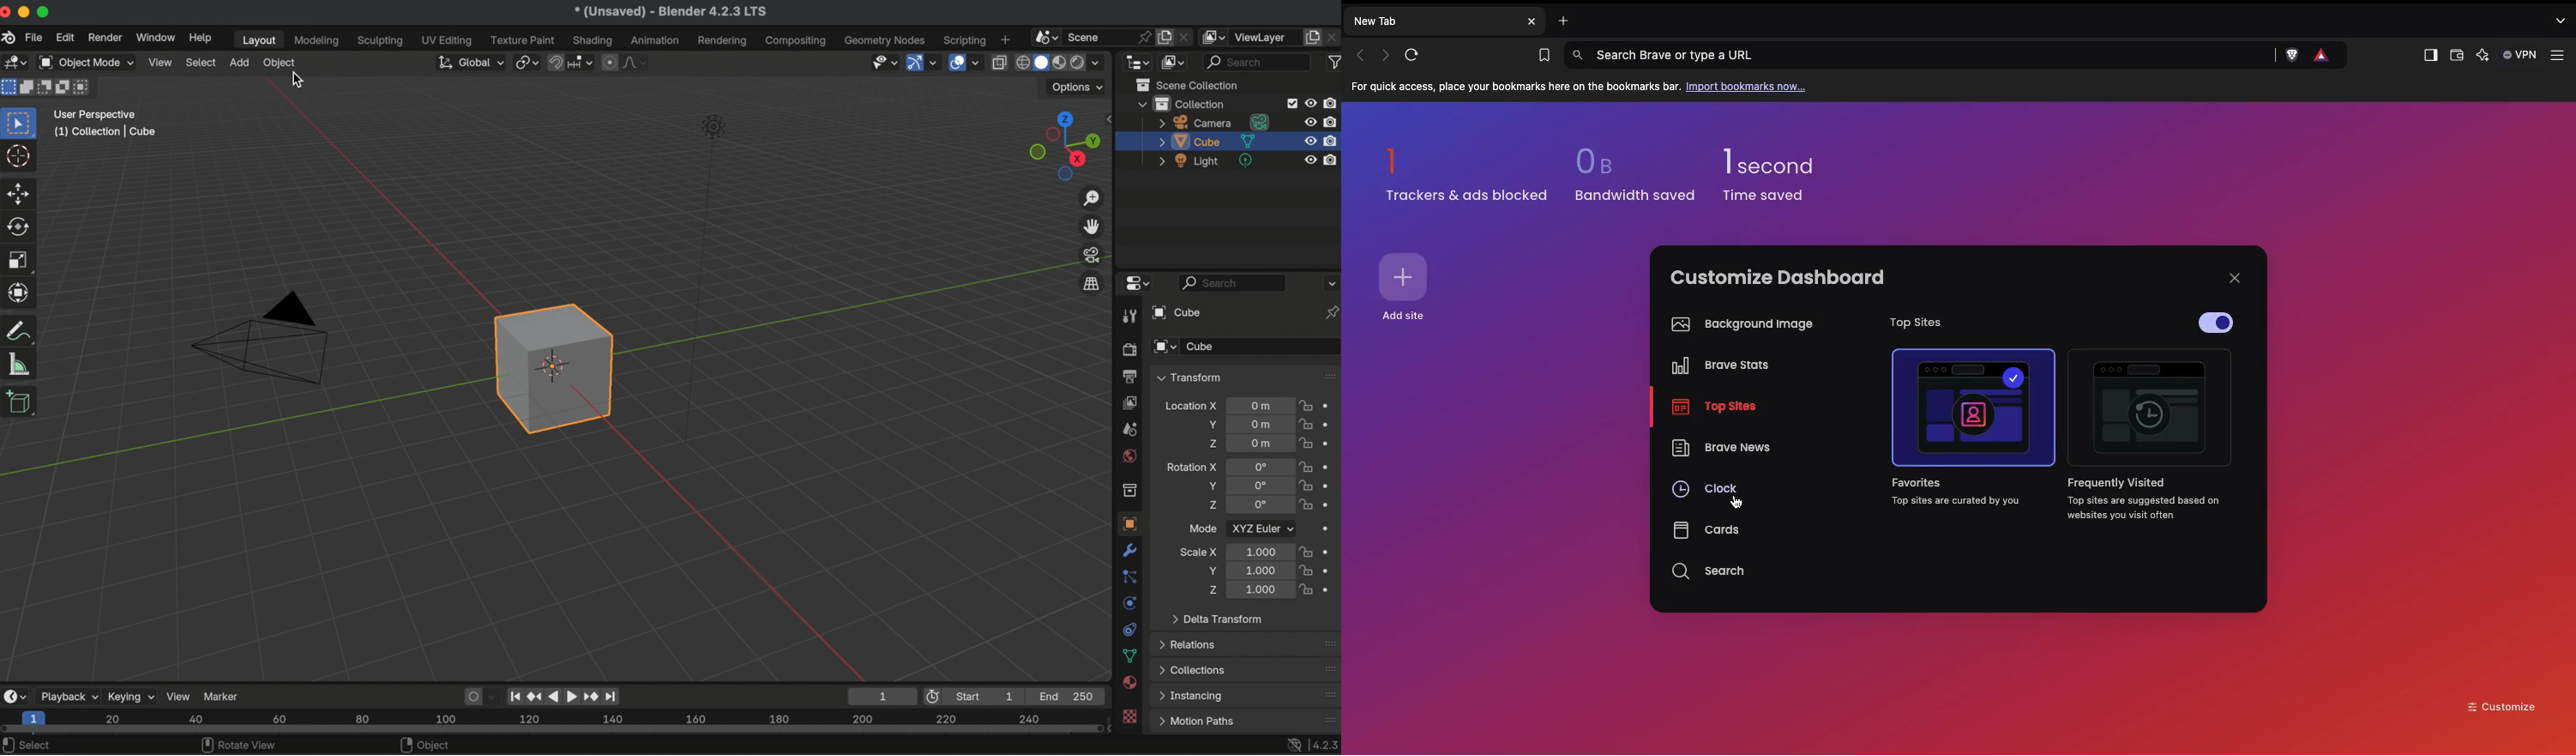  I want to click on viewport shading wireframe , so click(1022, 63).